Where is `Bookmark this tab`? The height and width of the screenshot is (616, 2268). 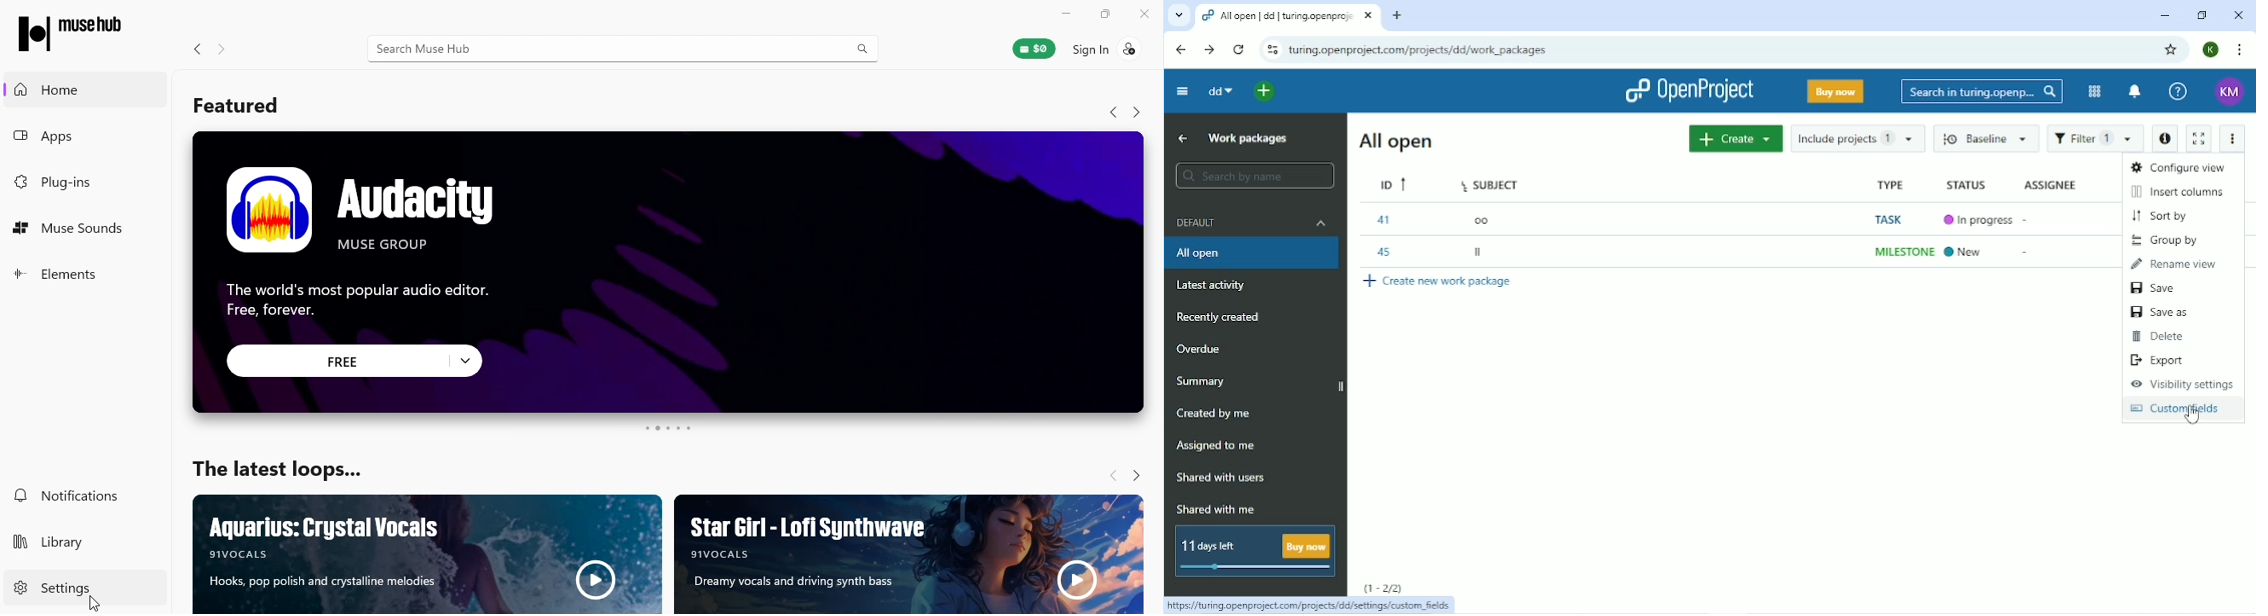 Bookmark this tab is located at coordinates (2172, 50).